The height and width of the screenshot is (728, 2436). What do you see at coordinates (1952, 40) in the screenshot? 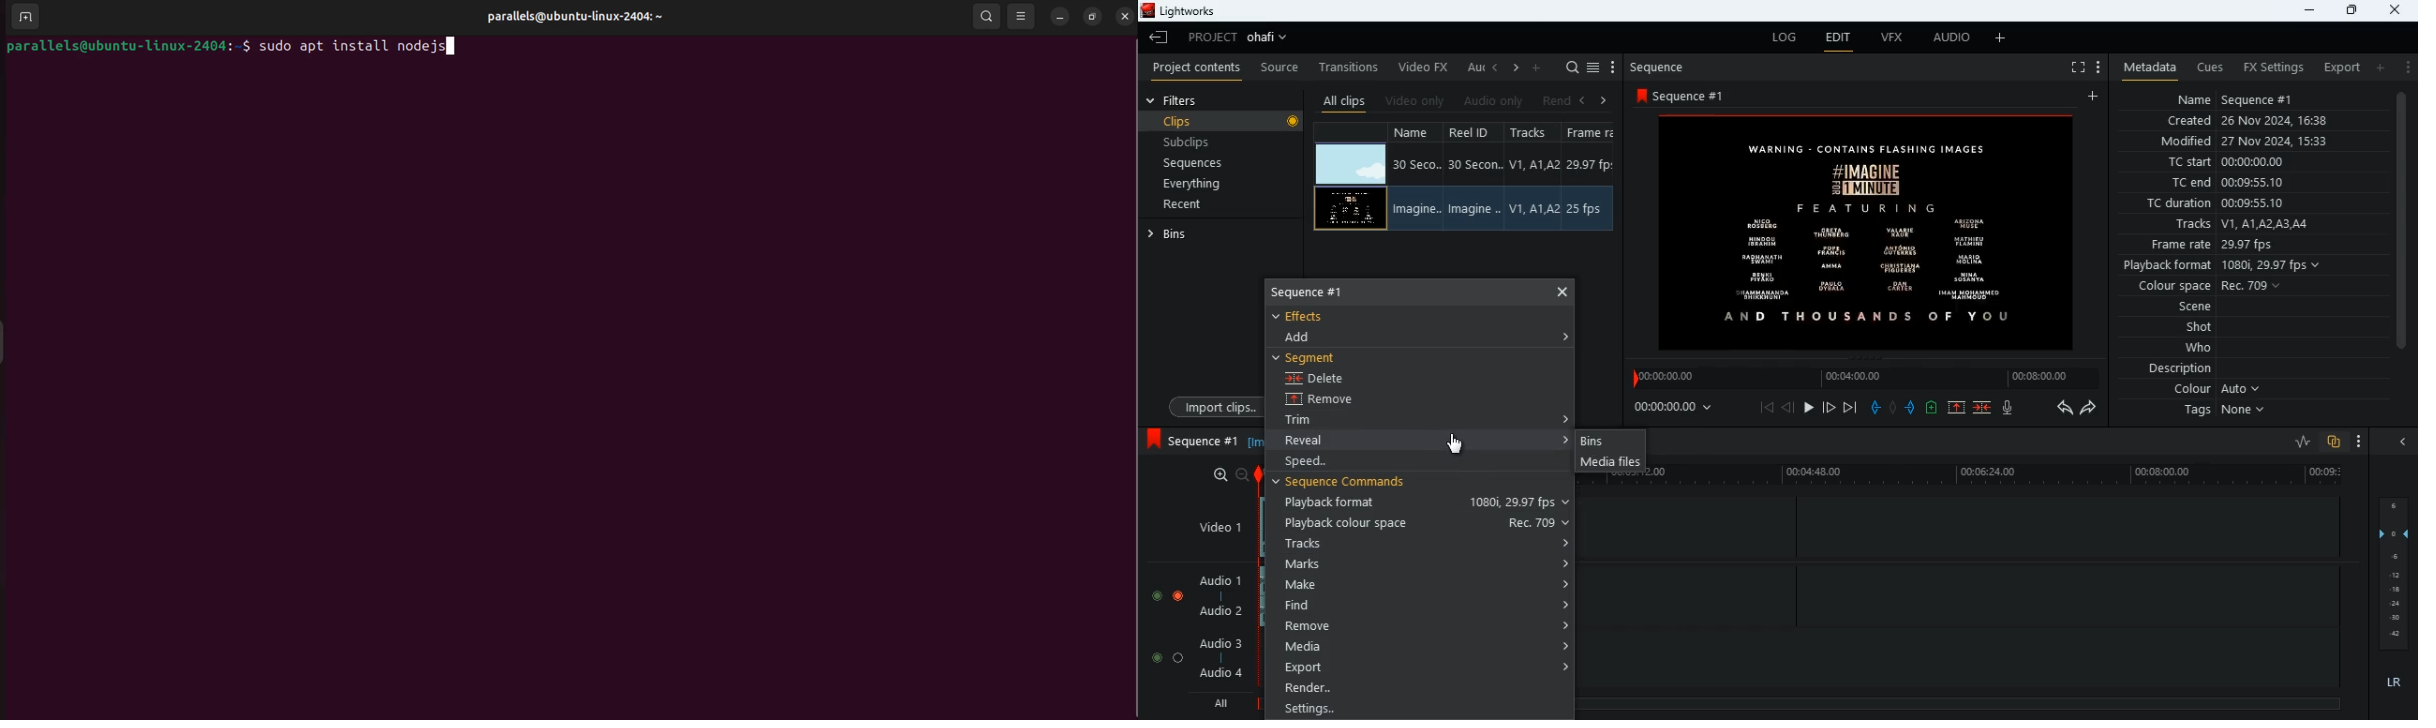
I see `audio` at bounding box center [1952, 40].